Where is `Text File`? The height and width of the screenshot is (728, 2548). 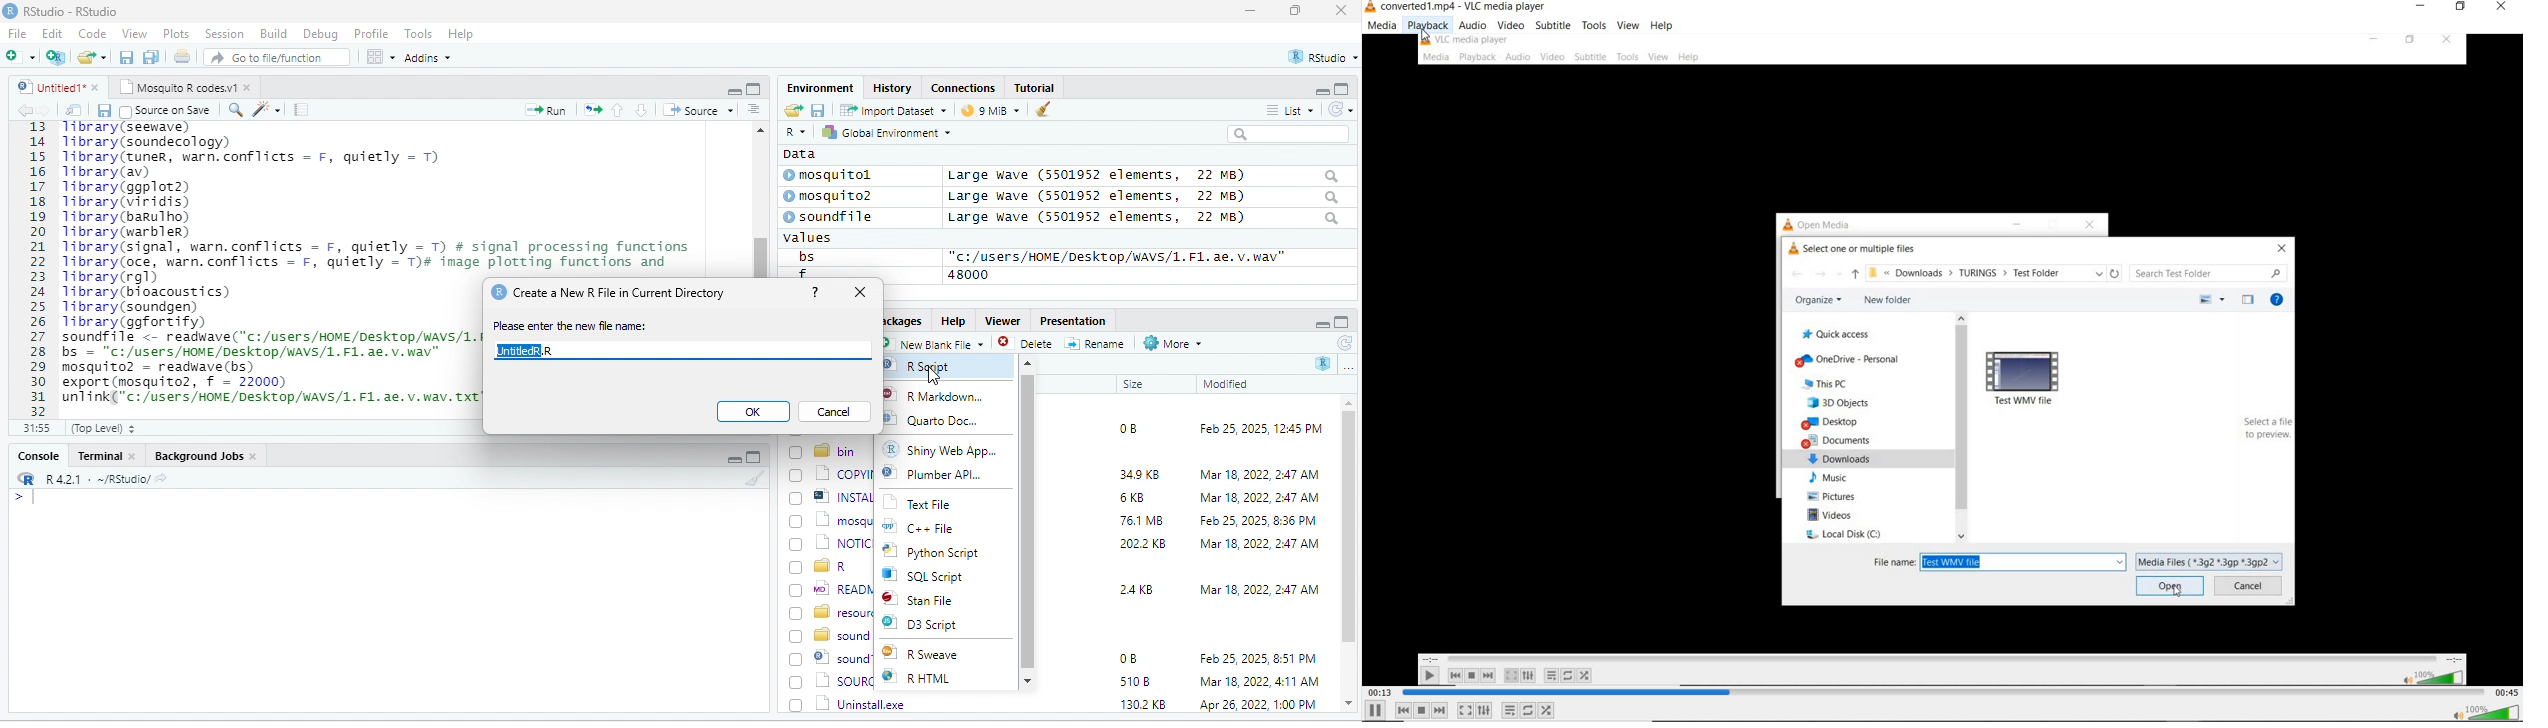 Text File is located at coordinates (929, 504).